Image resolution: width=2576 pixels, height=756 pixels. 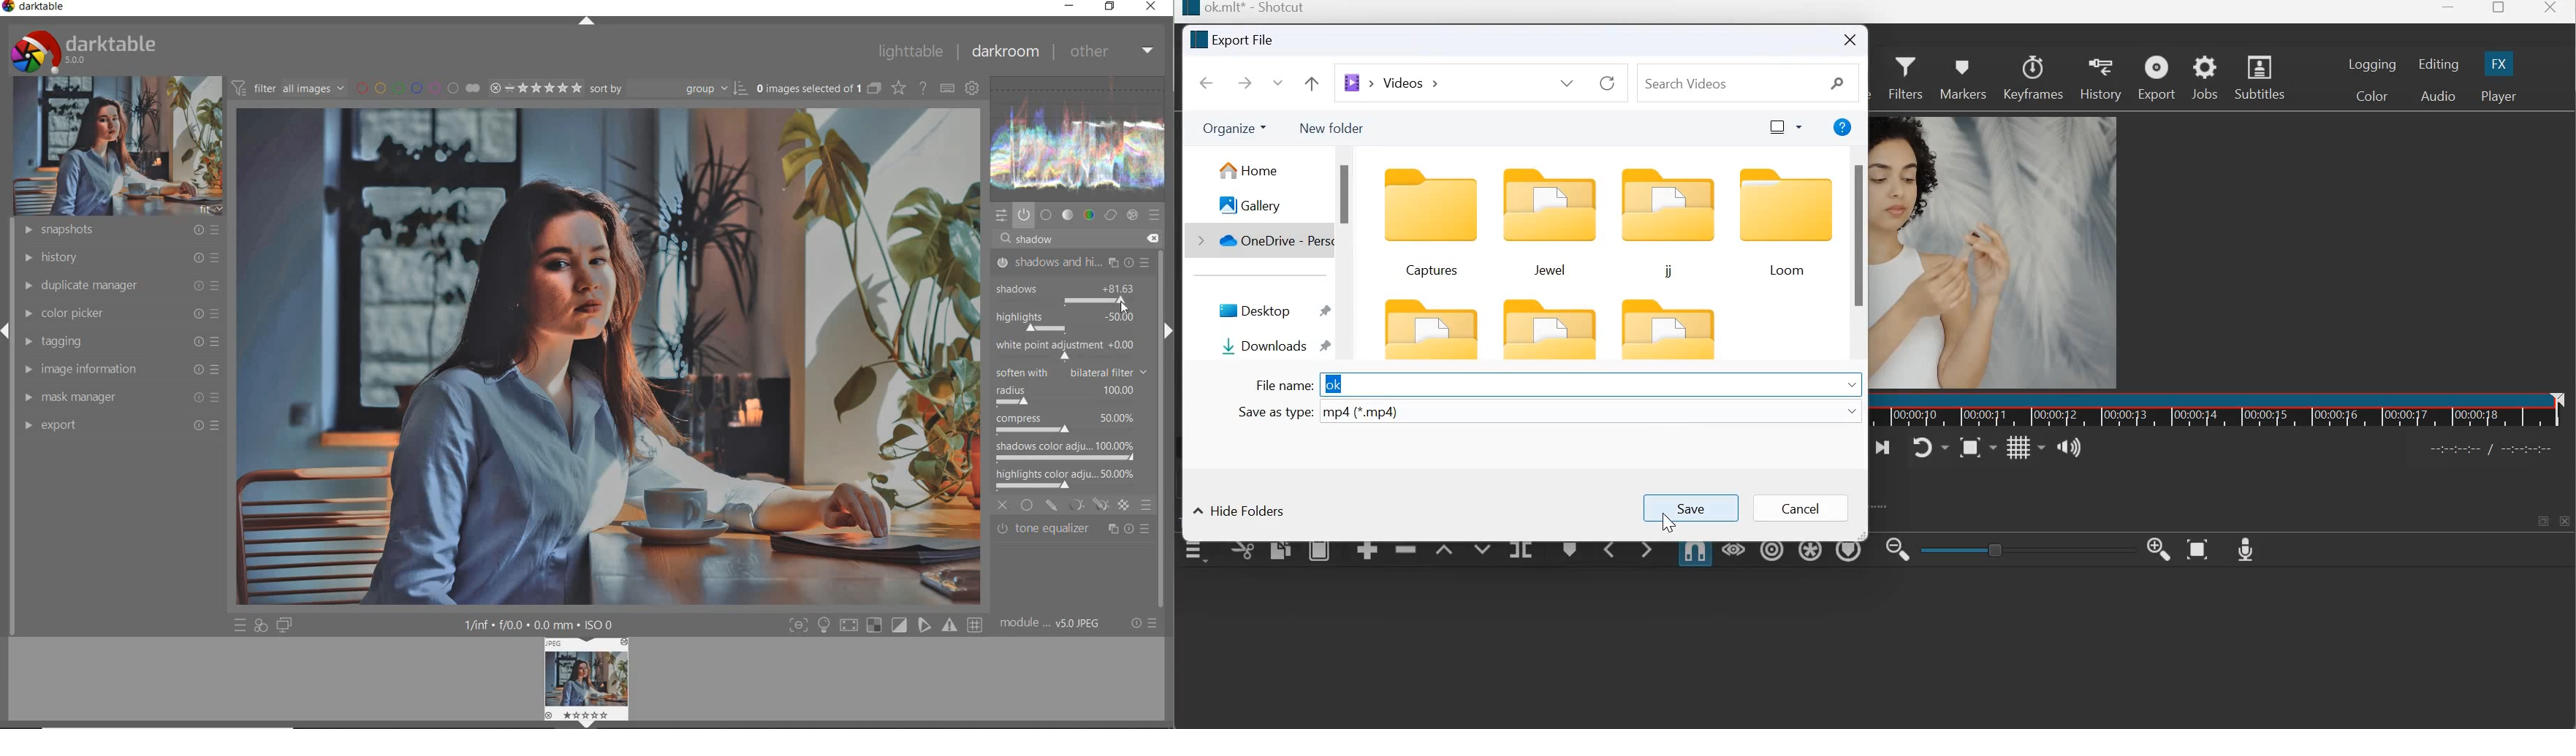 What do you see at coordinates (1348, 195) in the screenshot?
I see `scroll bar` at bounding box center [1348, 195].